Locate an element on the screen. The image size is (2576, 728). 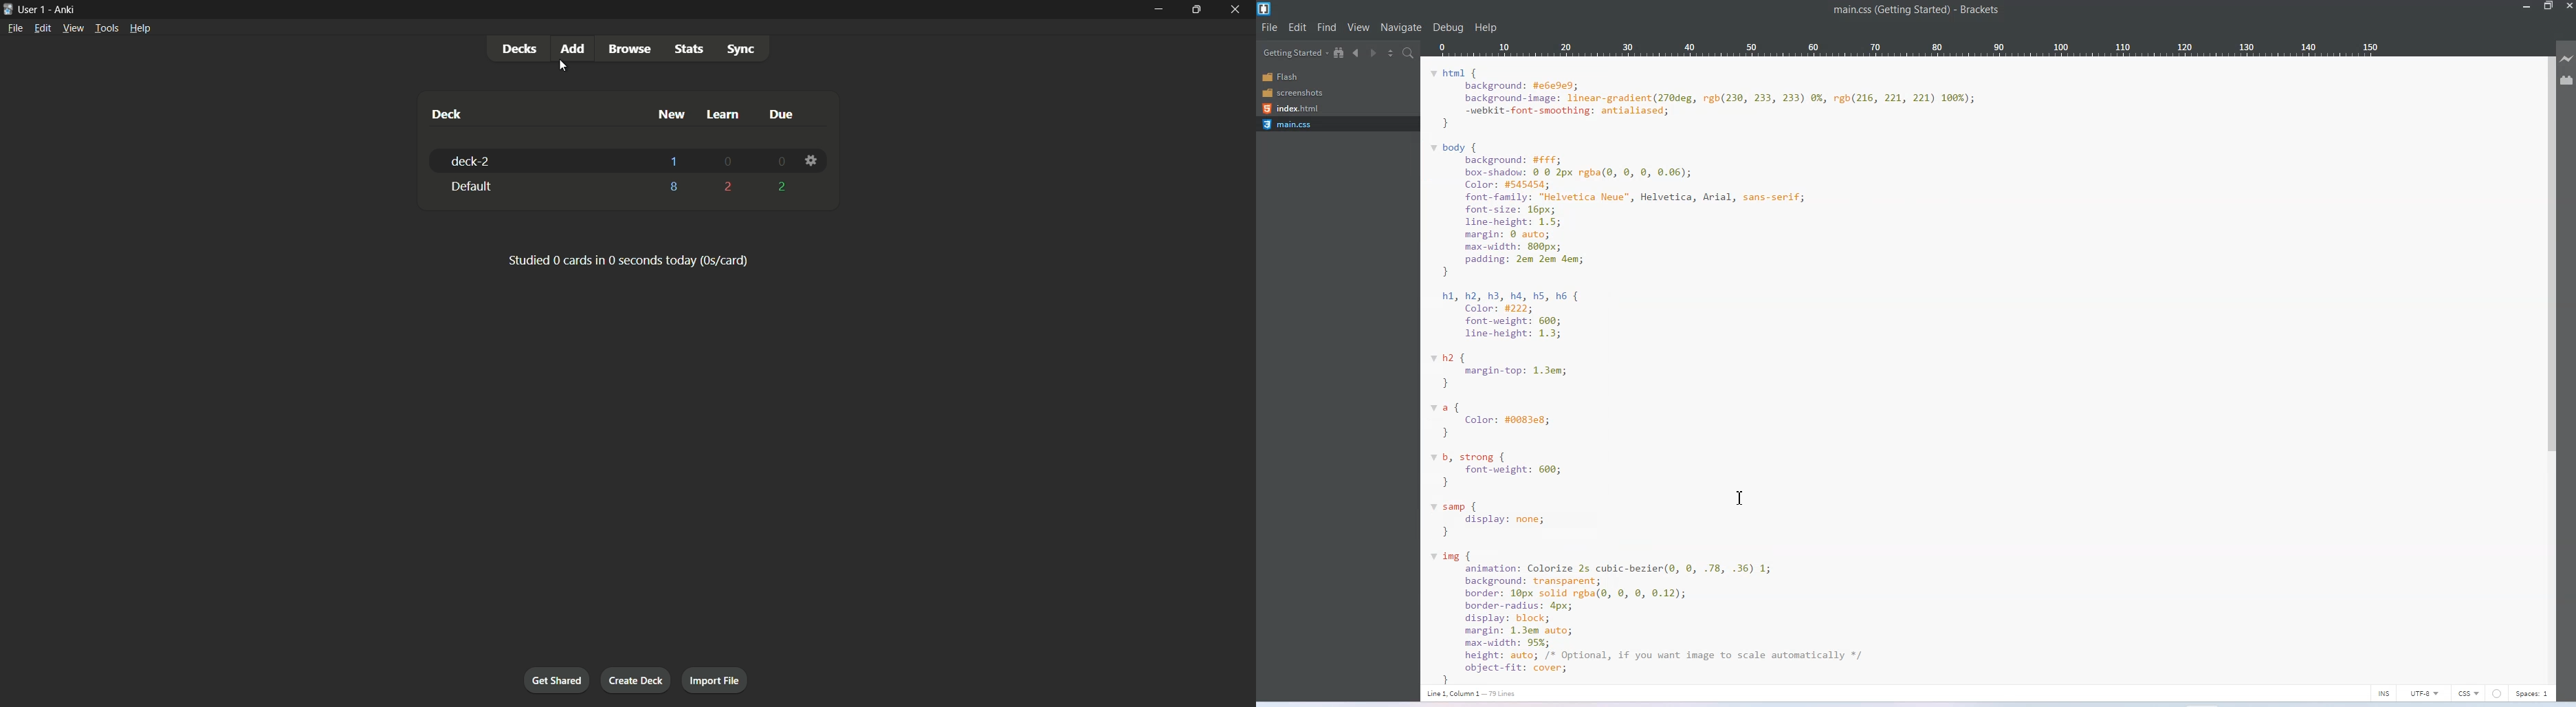
minimize is located at coordinates (1160, 9).